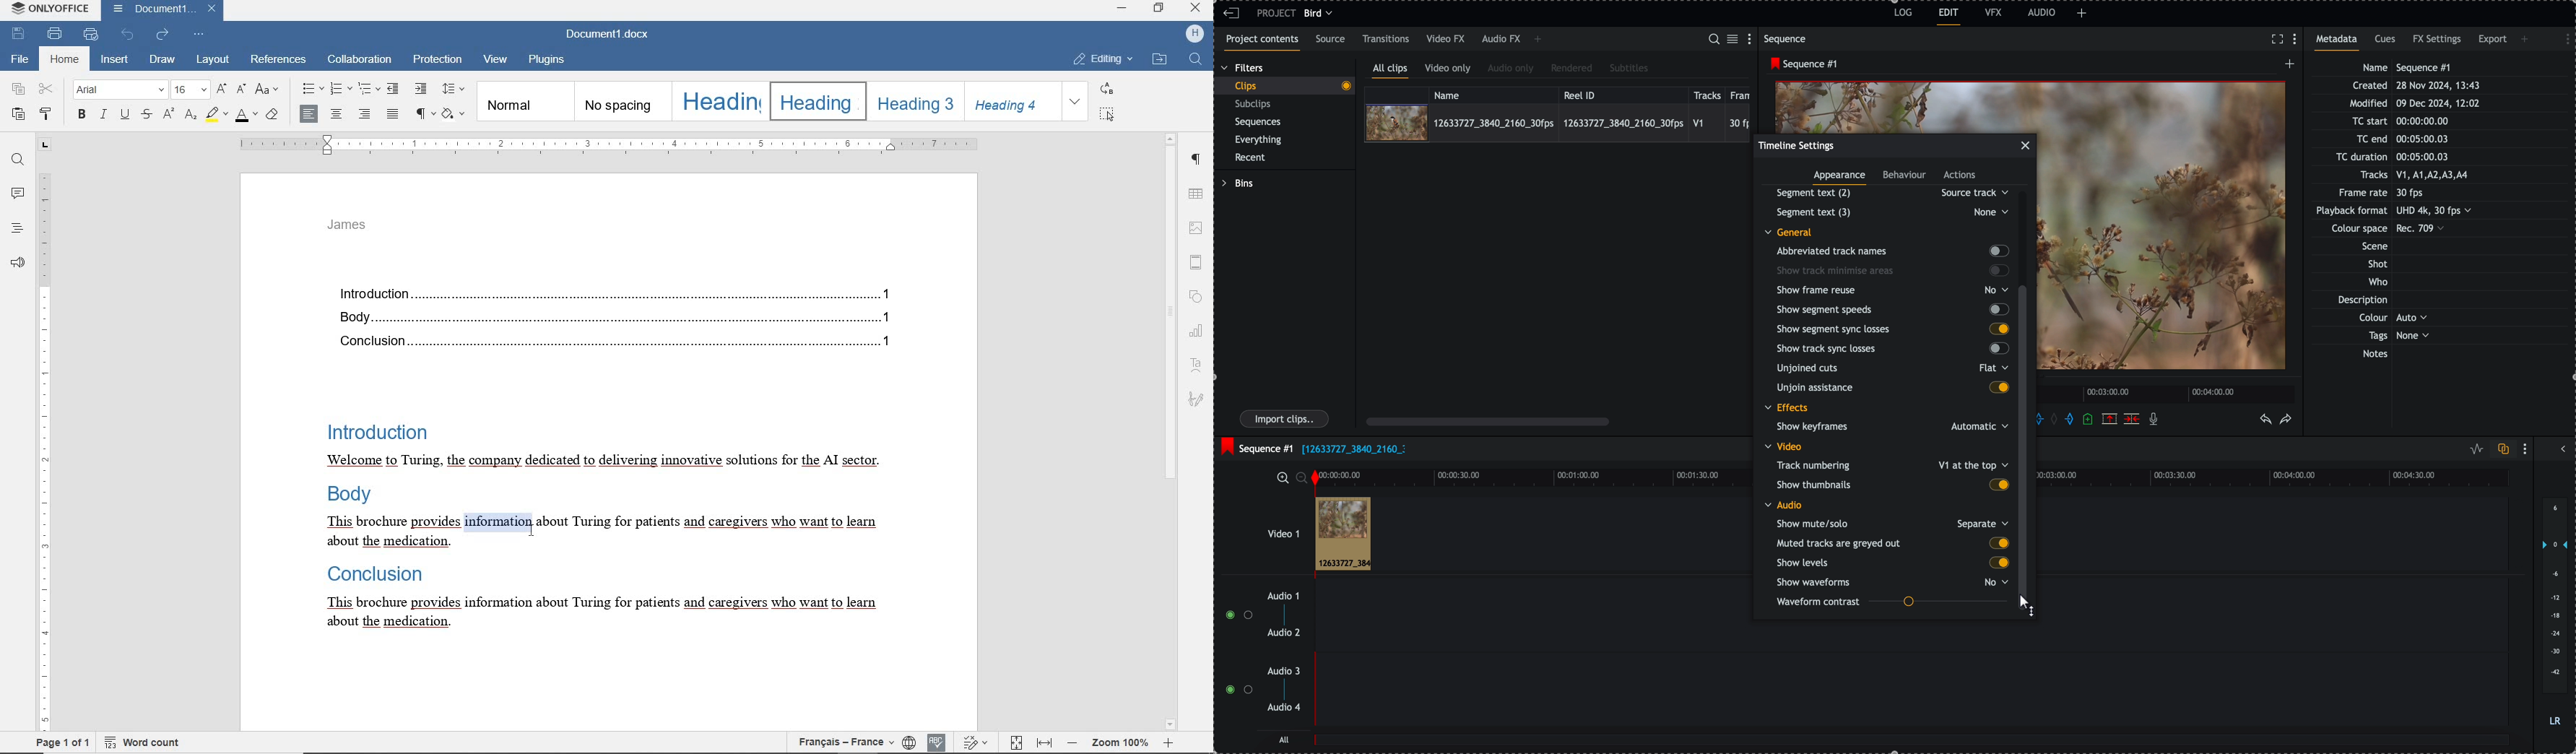  I want to click on redo, so click(2287, 420).